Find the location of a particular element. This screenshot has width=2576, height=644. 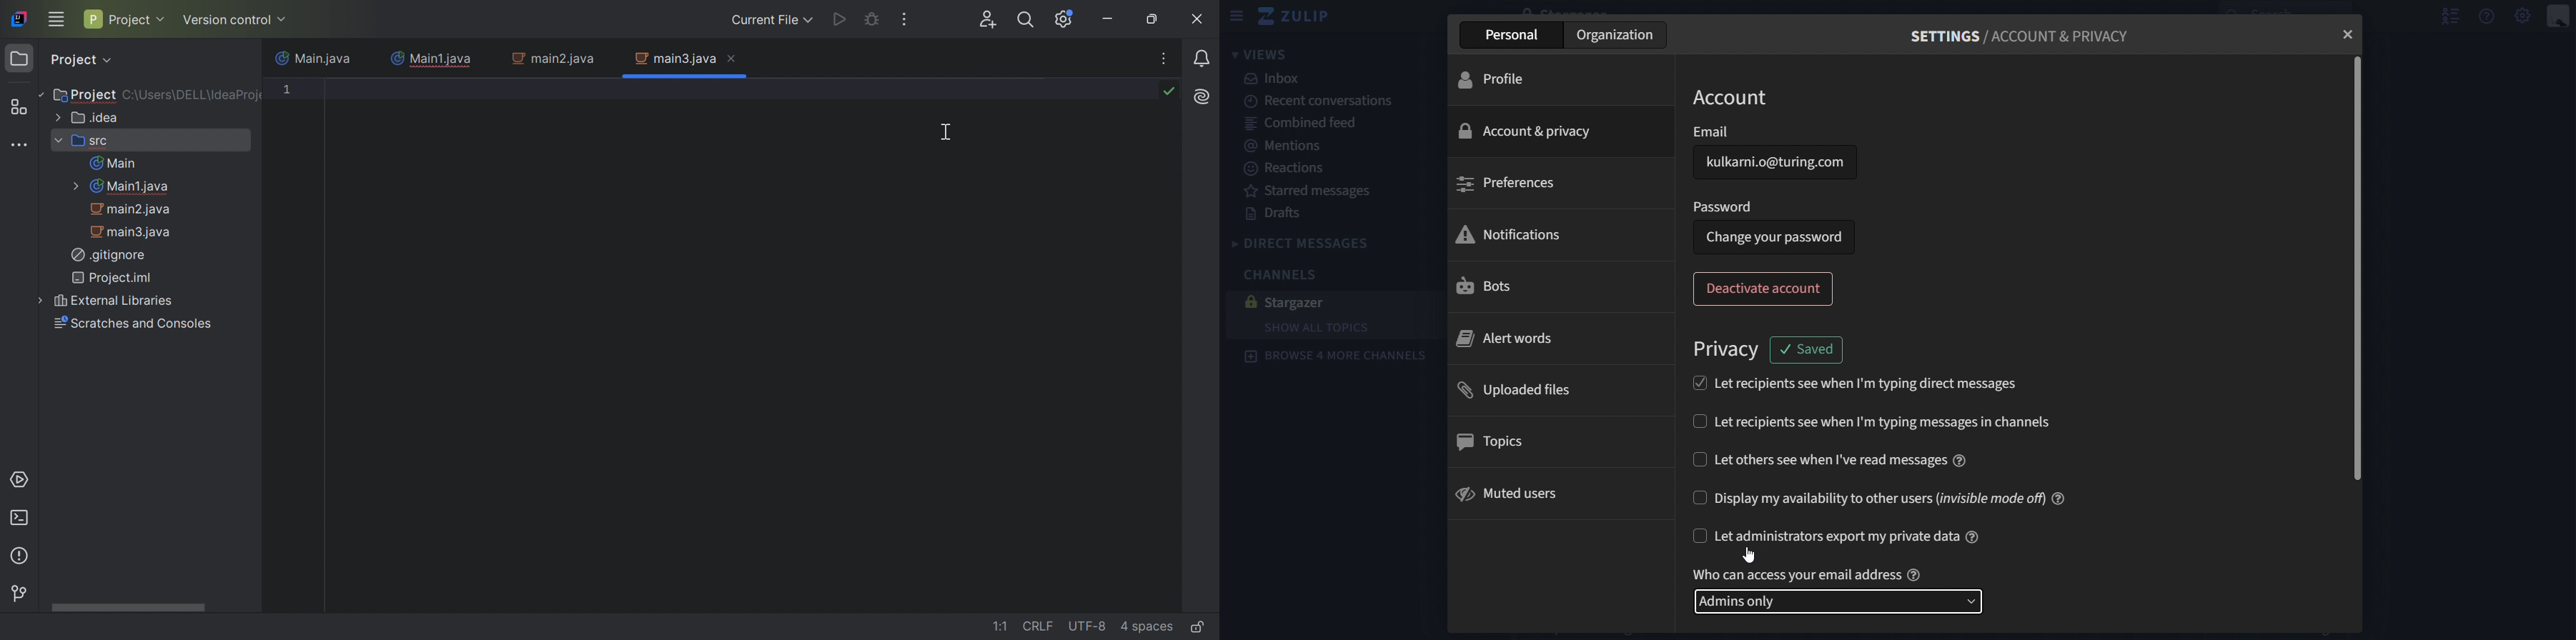

show all topics is located at coordinates (1317, 327).